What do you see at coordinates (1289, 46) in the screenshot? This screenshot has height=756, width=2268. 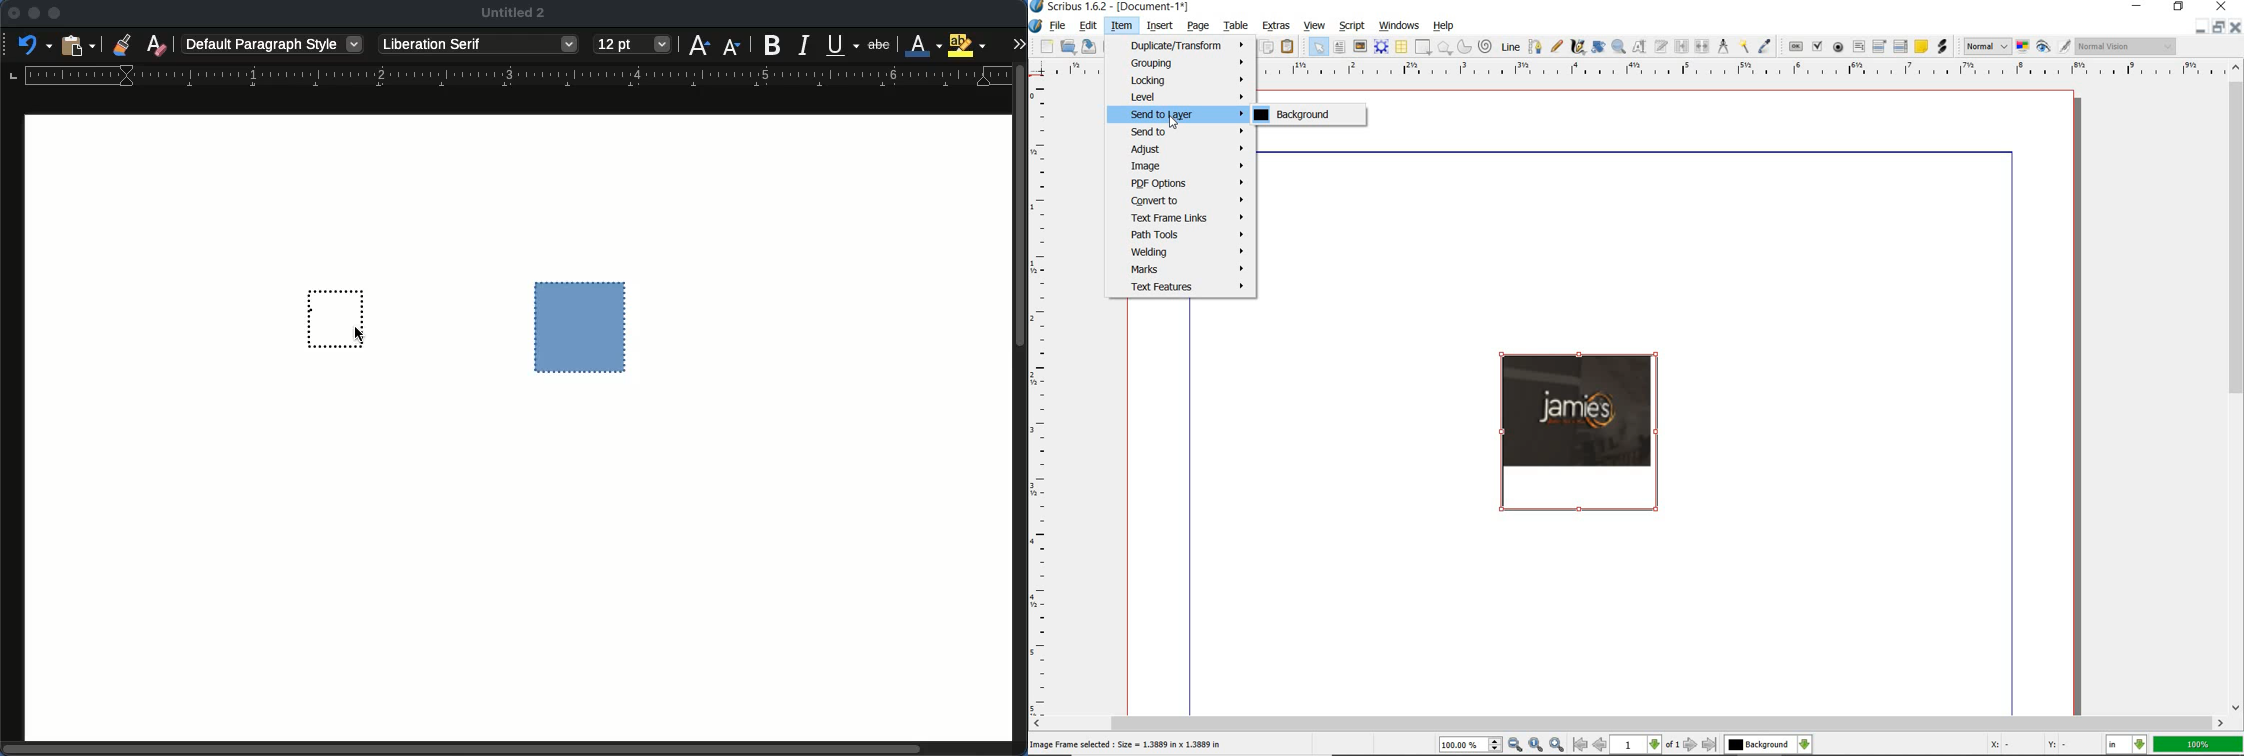 I see `paste` at bounding box center [1289, 46].